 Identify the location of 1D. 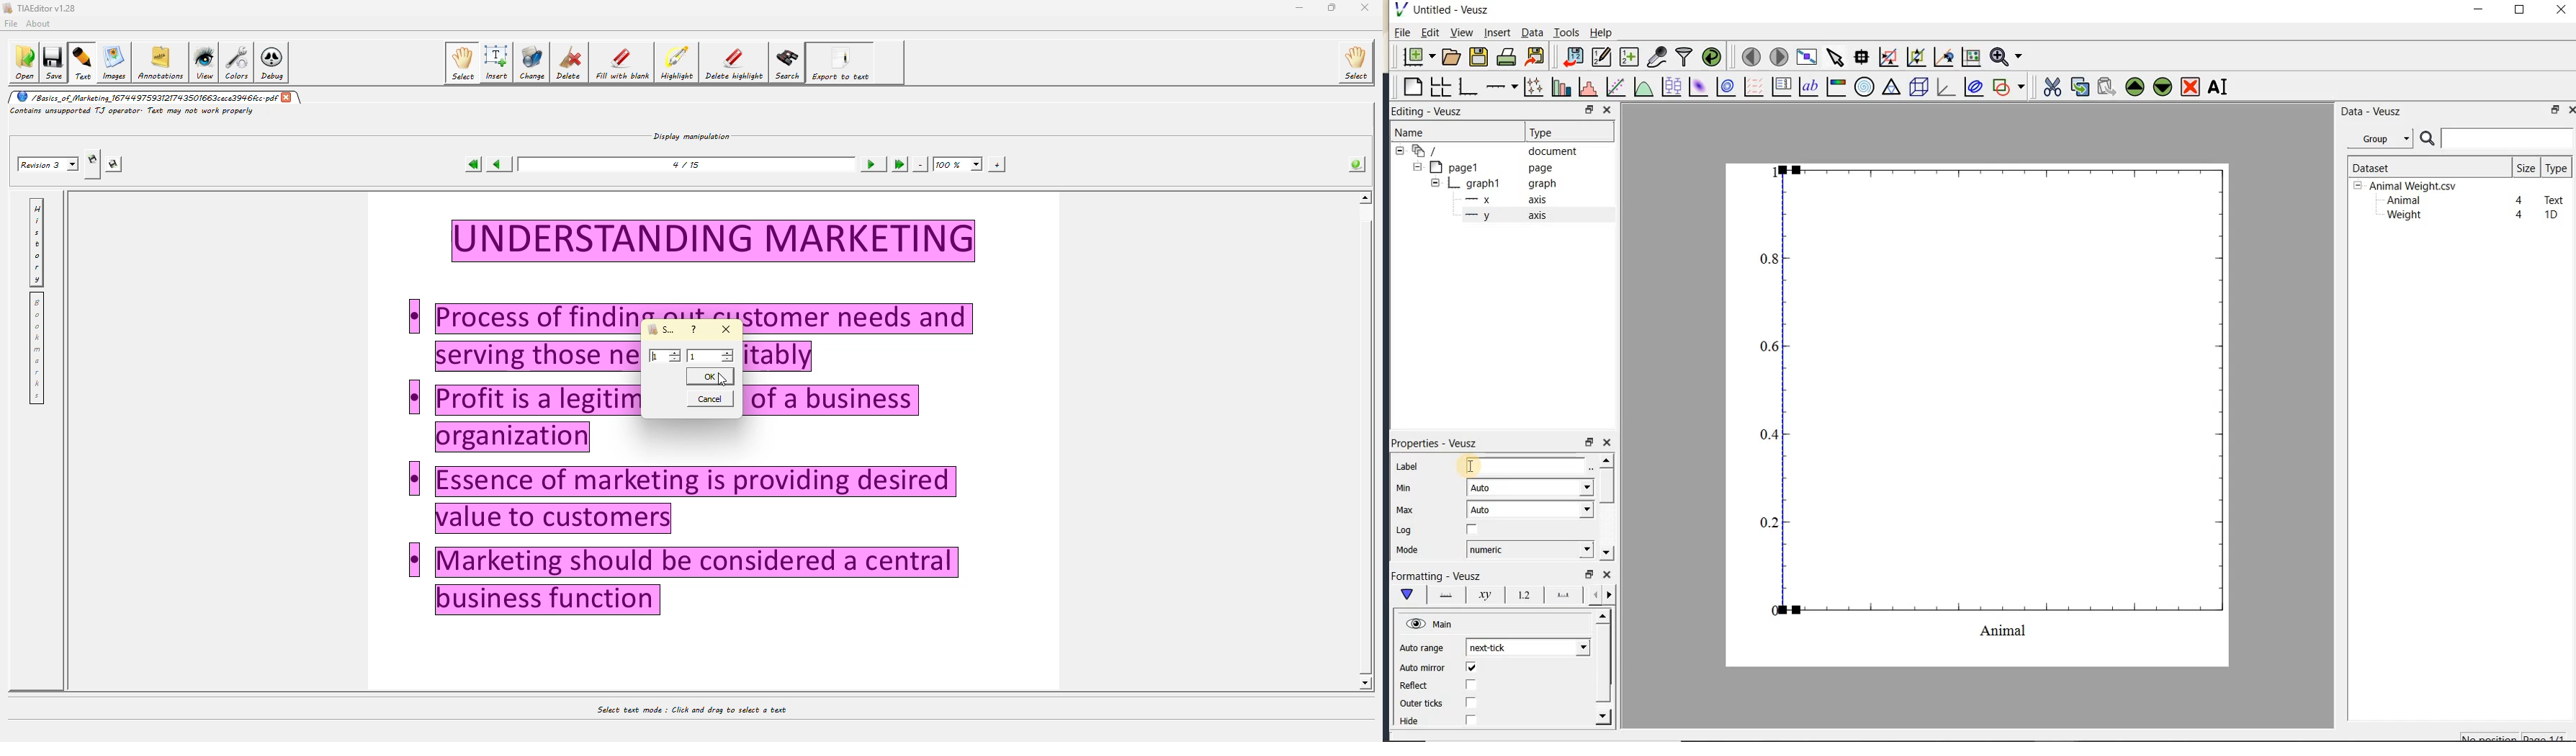
(2551, 215).